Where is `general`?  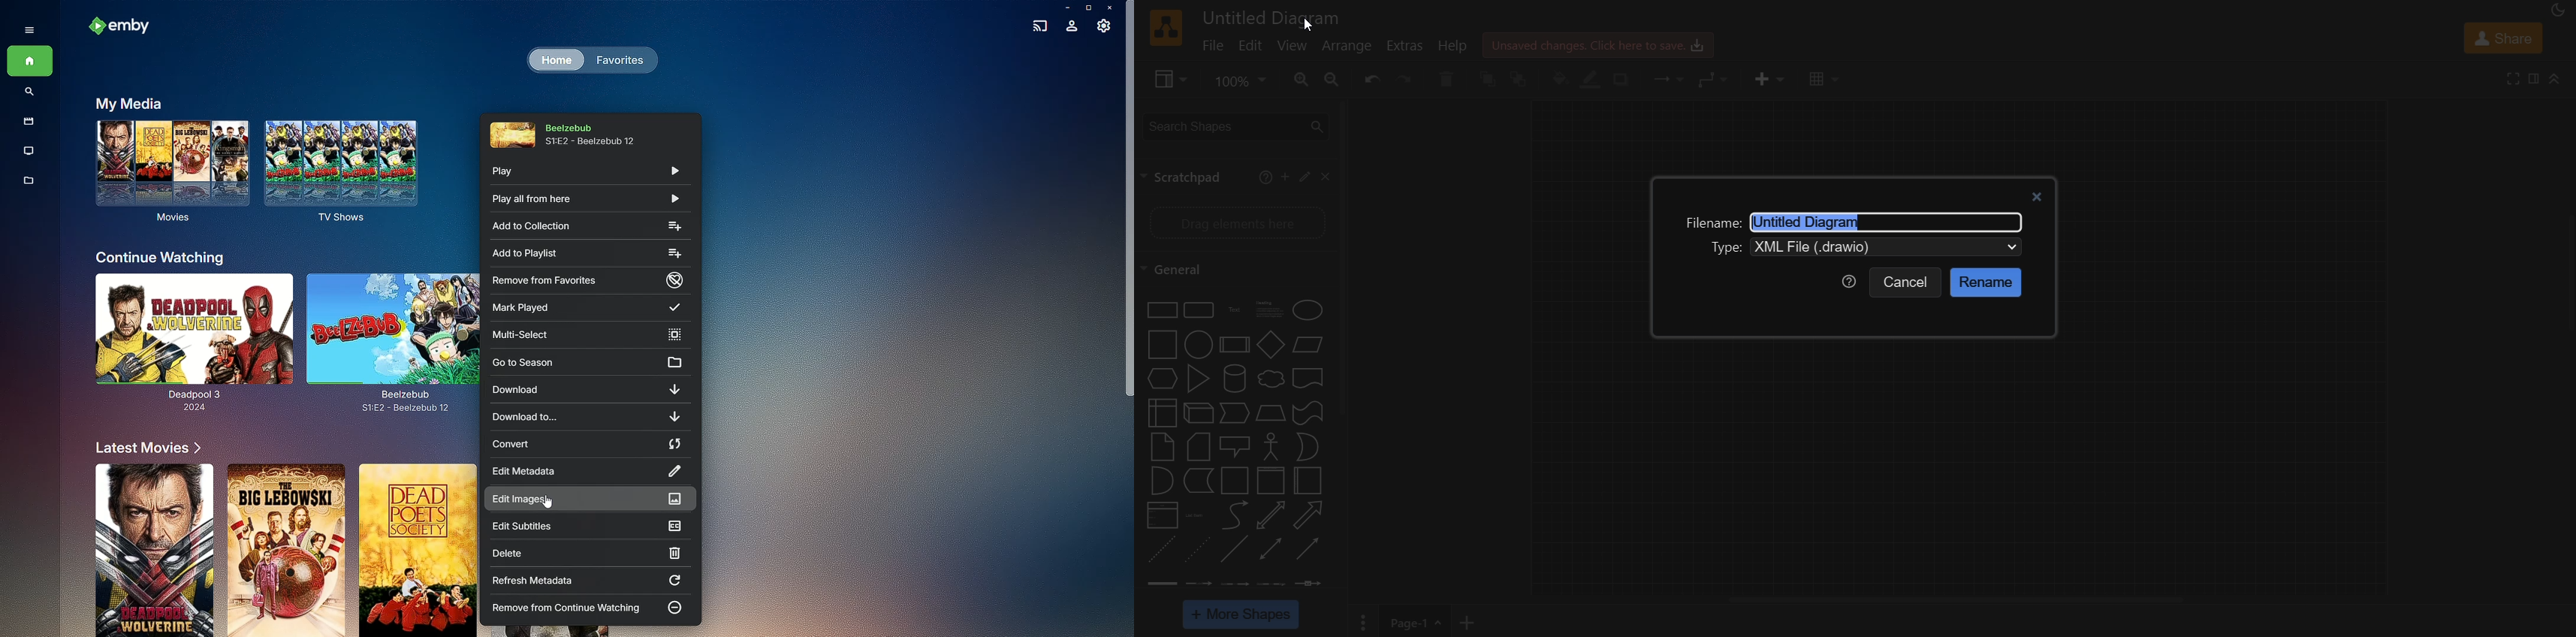 general is located at coordinates (1180, 268).